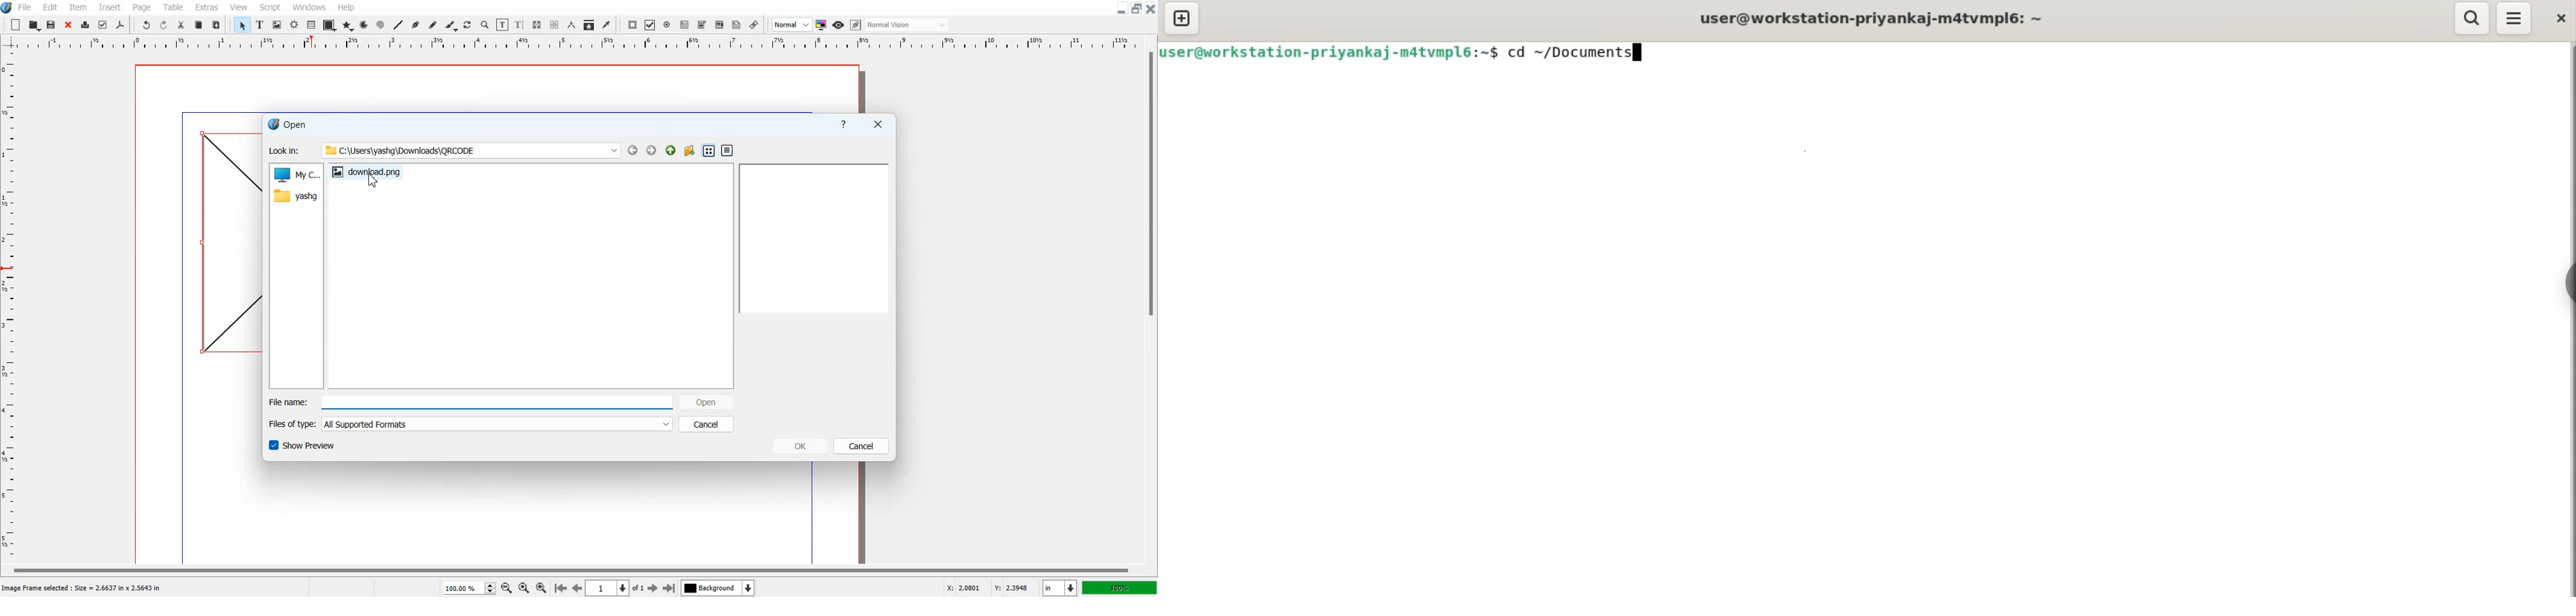 The image size is (2576, 616). I want to click on yashg, so click(296, 195).